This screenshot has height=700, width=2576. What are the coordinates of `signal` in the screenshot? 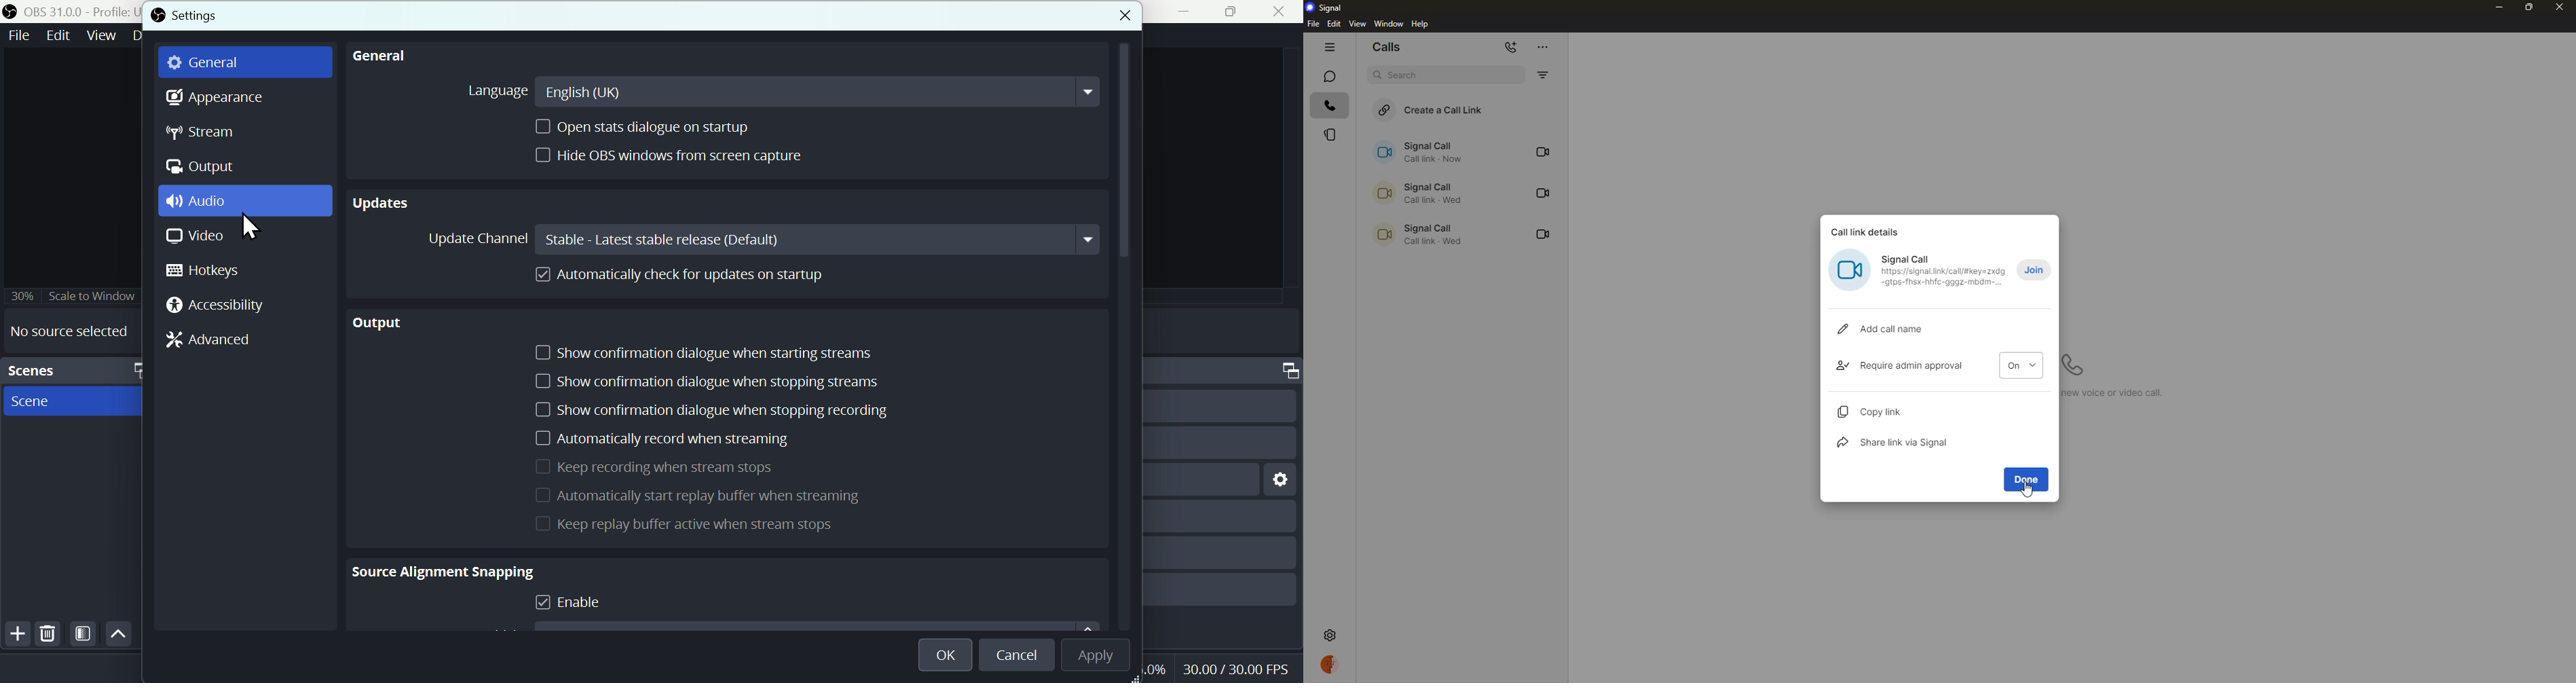 It's located at (1326, 7).